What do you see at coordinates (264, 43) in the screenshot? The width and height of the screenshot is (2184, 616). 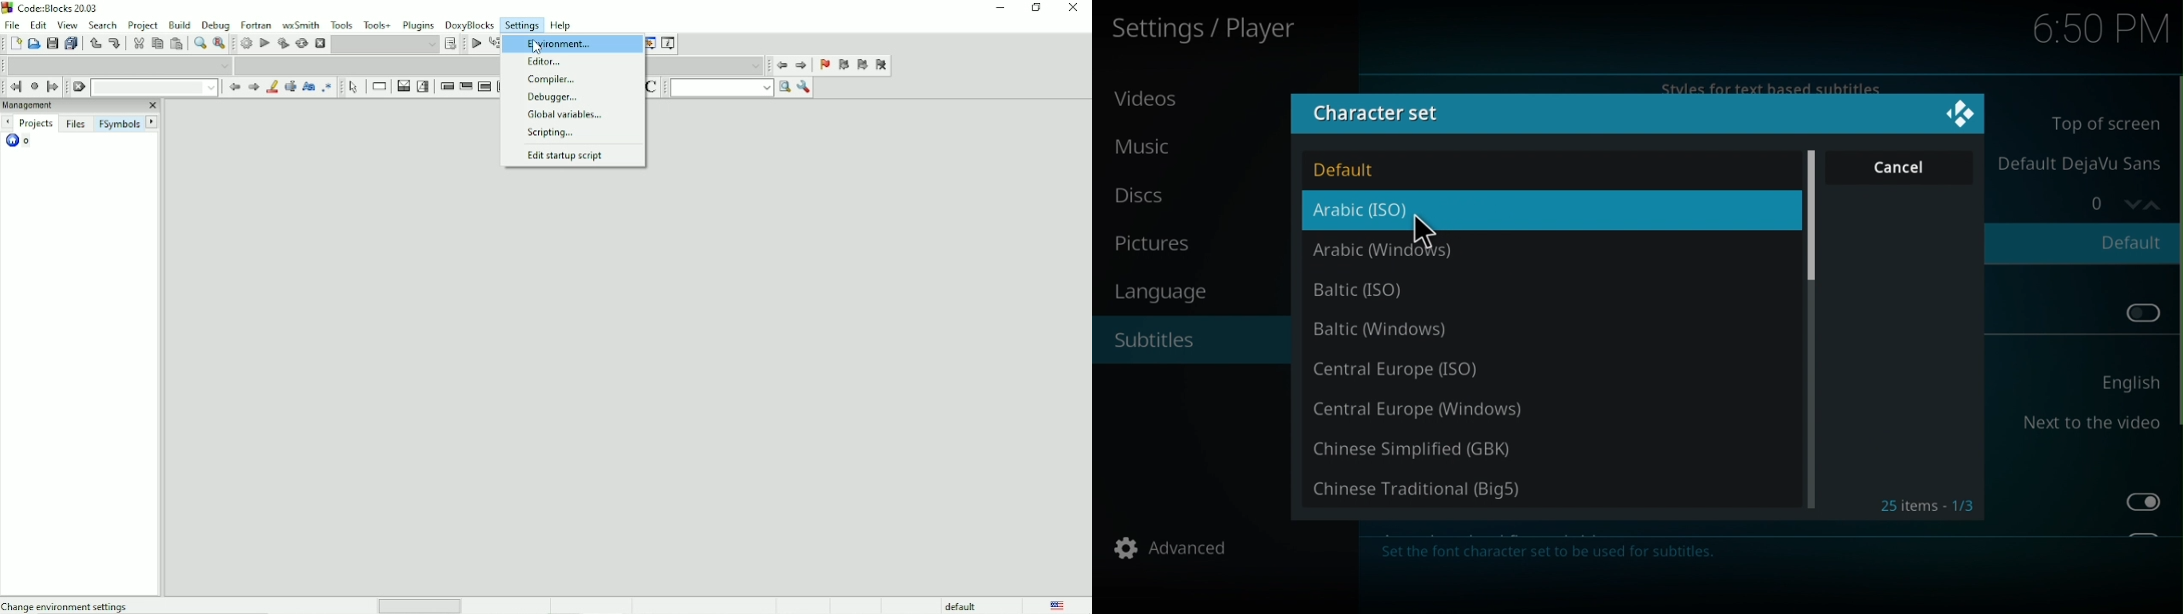 I see `Run` at bounding box center [264, 43].